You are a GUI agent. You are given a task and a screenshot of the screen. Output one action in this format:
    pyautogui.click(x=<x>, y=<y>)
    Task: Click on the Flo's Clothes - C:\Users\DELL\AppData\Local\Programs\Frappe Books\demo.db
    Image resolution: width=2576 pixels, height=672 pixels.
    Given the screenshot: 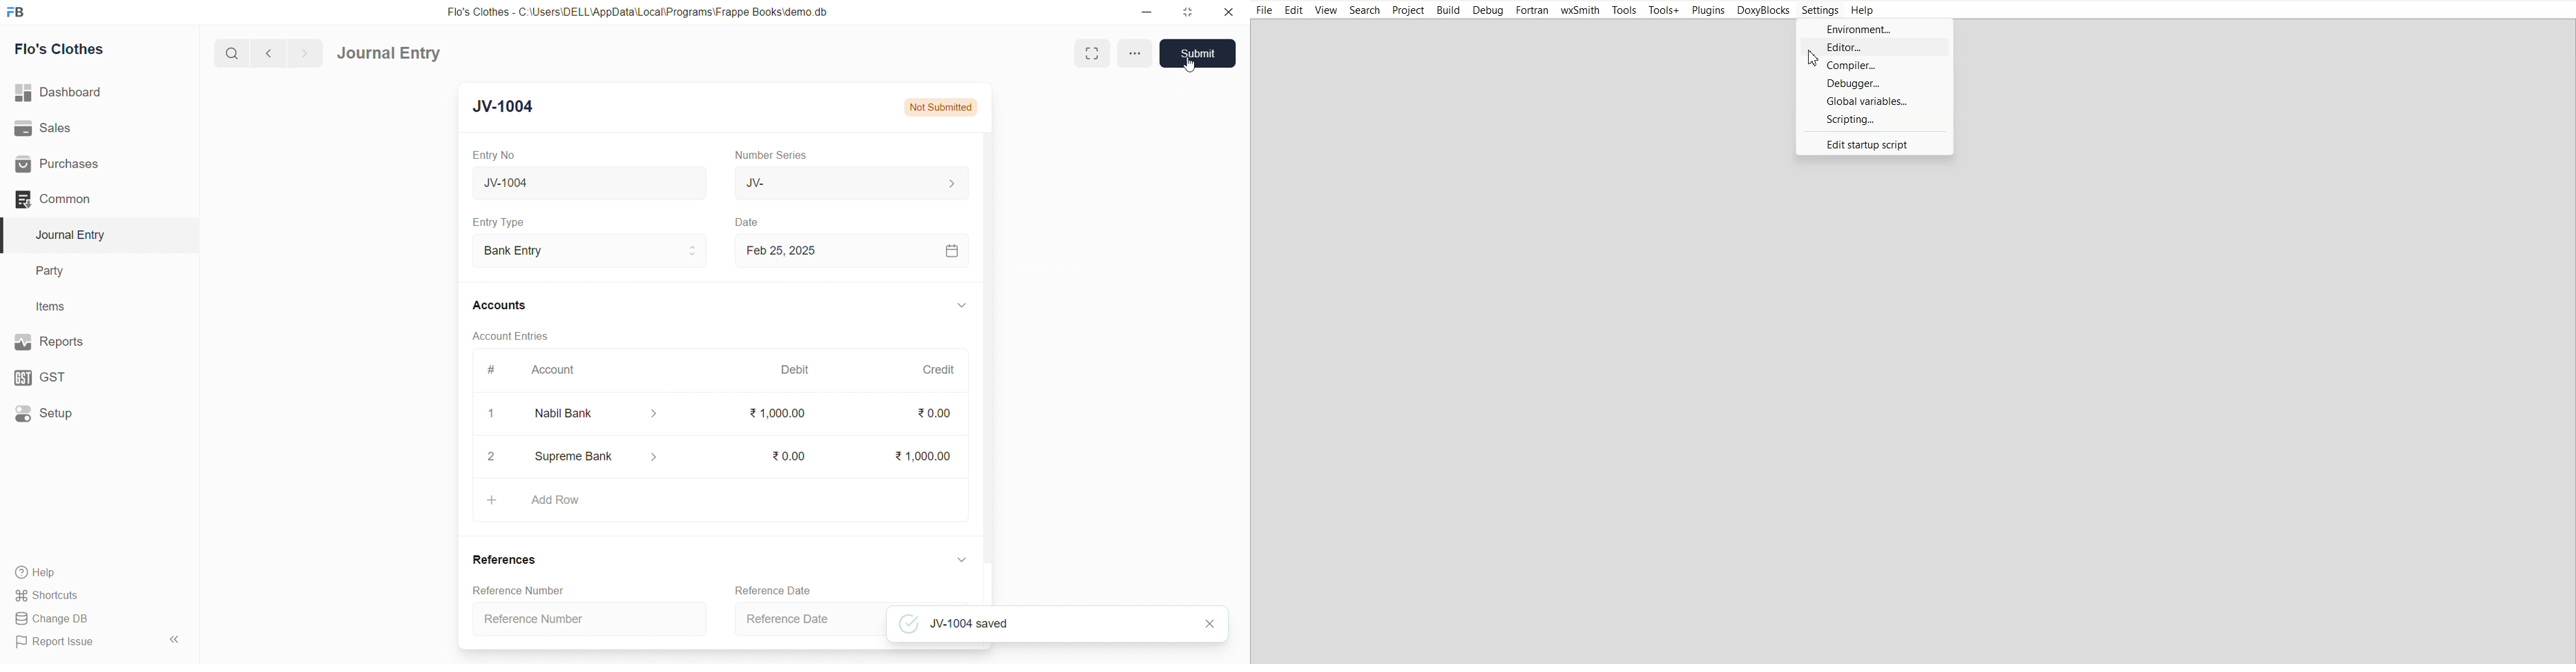 What is the action you would take?
    pyautogui.click(x=647, y=13)
    